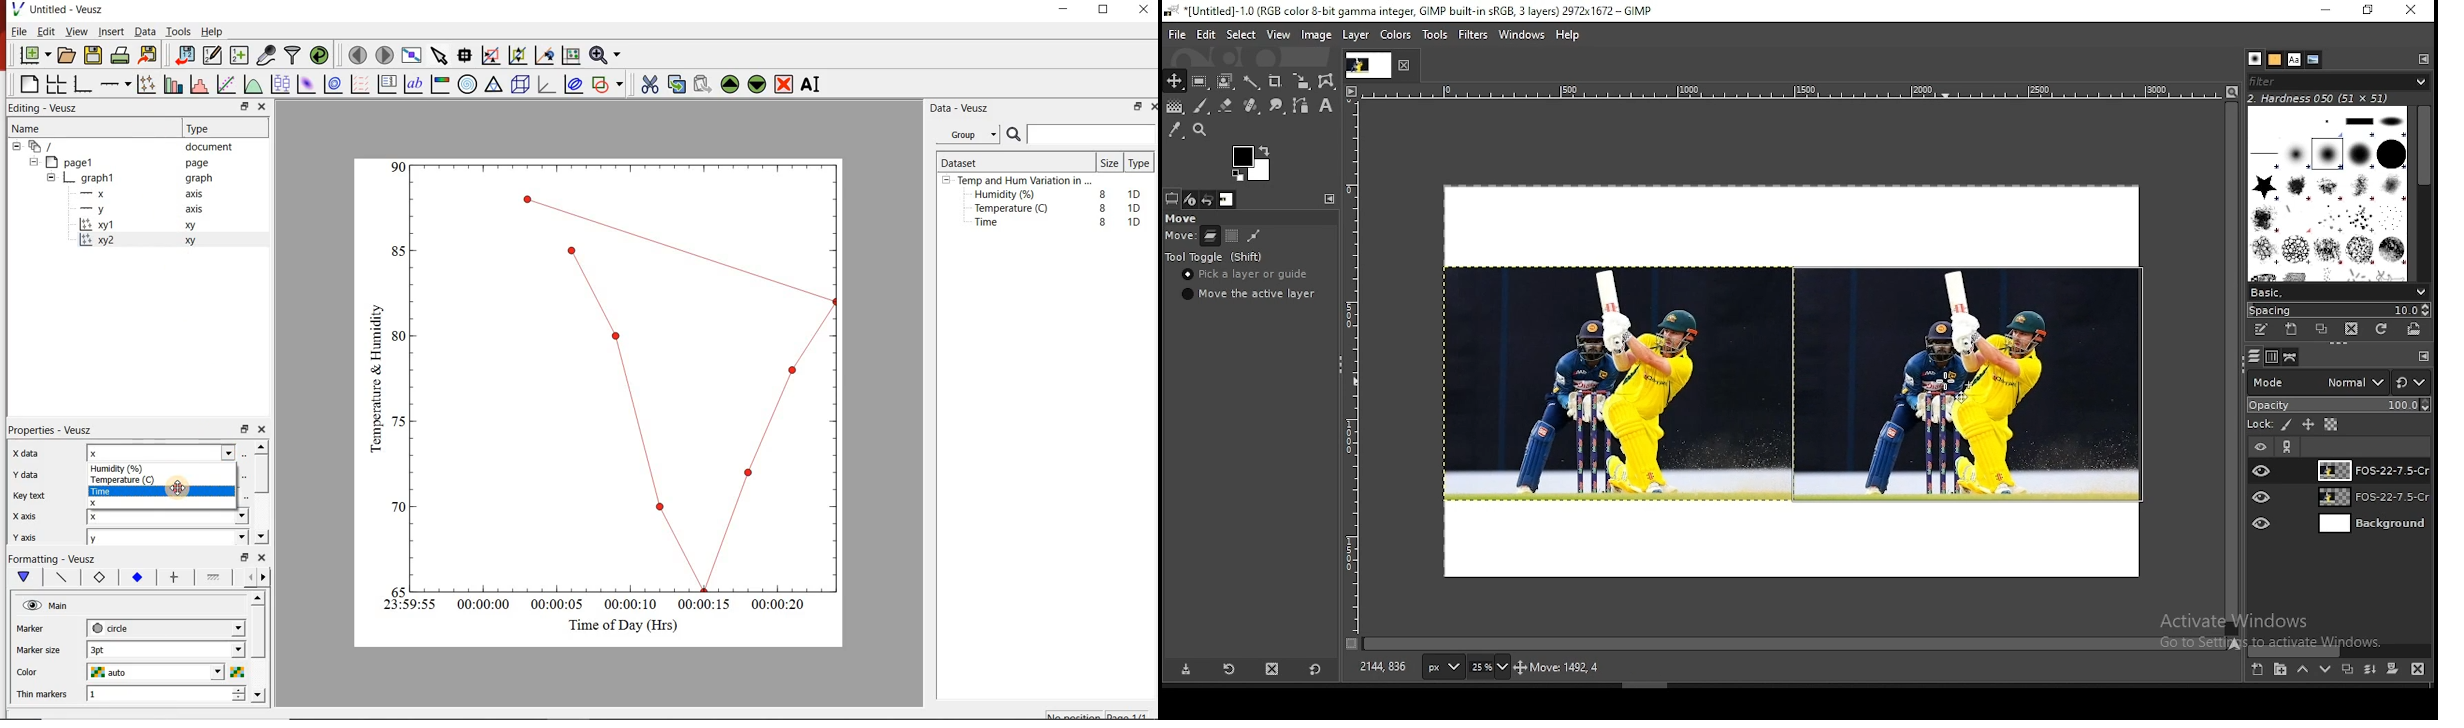  Describe the element at coordinates (2291, 329) in the screenshot. I see `create a new brush` at that location.